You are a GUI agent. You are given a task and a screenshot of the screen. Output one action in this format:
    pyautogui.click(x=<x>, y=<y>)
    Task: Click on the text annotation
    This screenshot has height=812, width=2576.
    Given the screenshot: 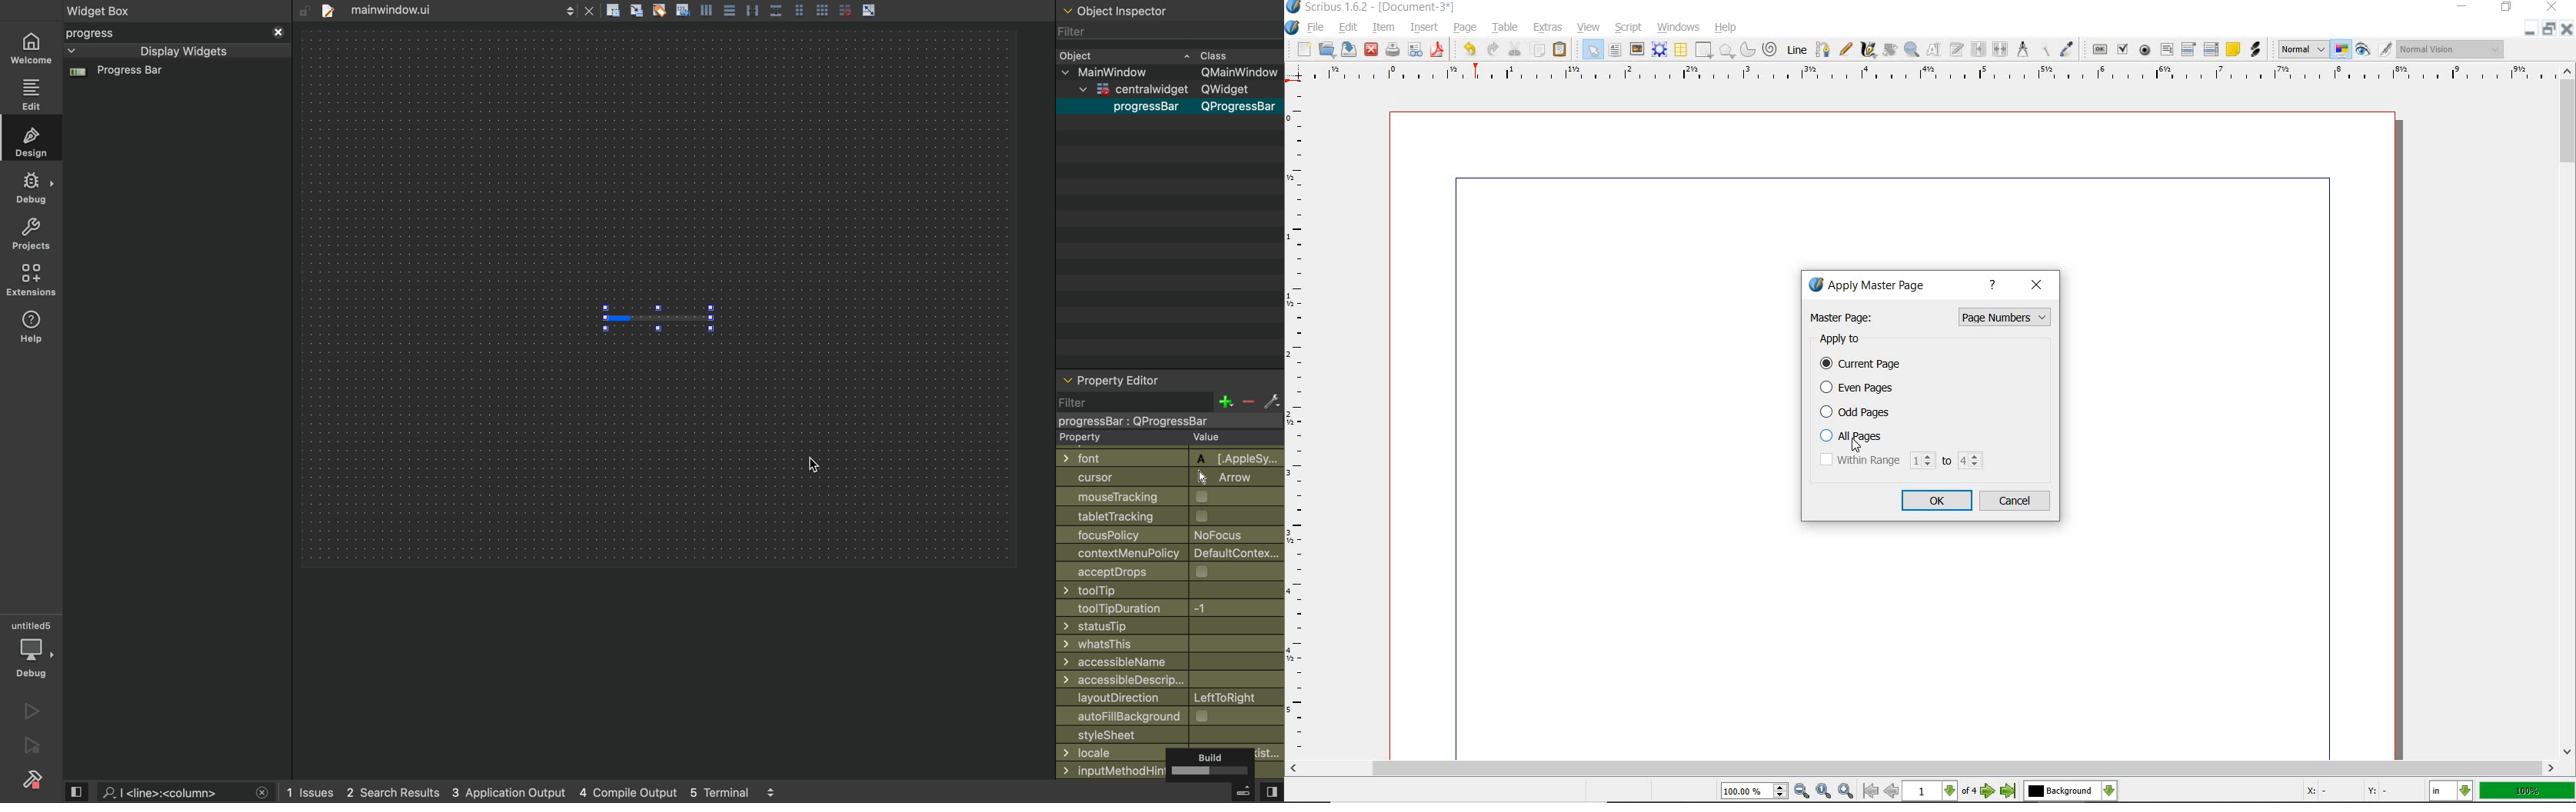 What is the action you would take?
    pyautogui.click(x=2232, y=49)
    